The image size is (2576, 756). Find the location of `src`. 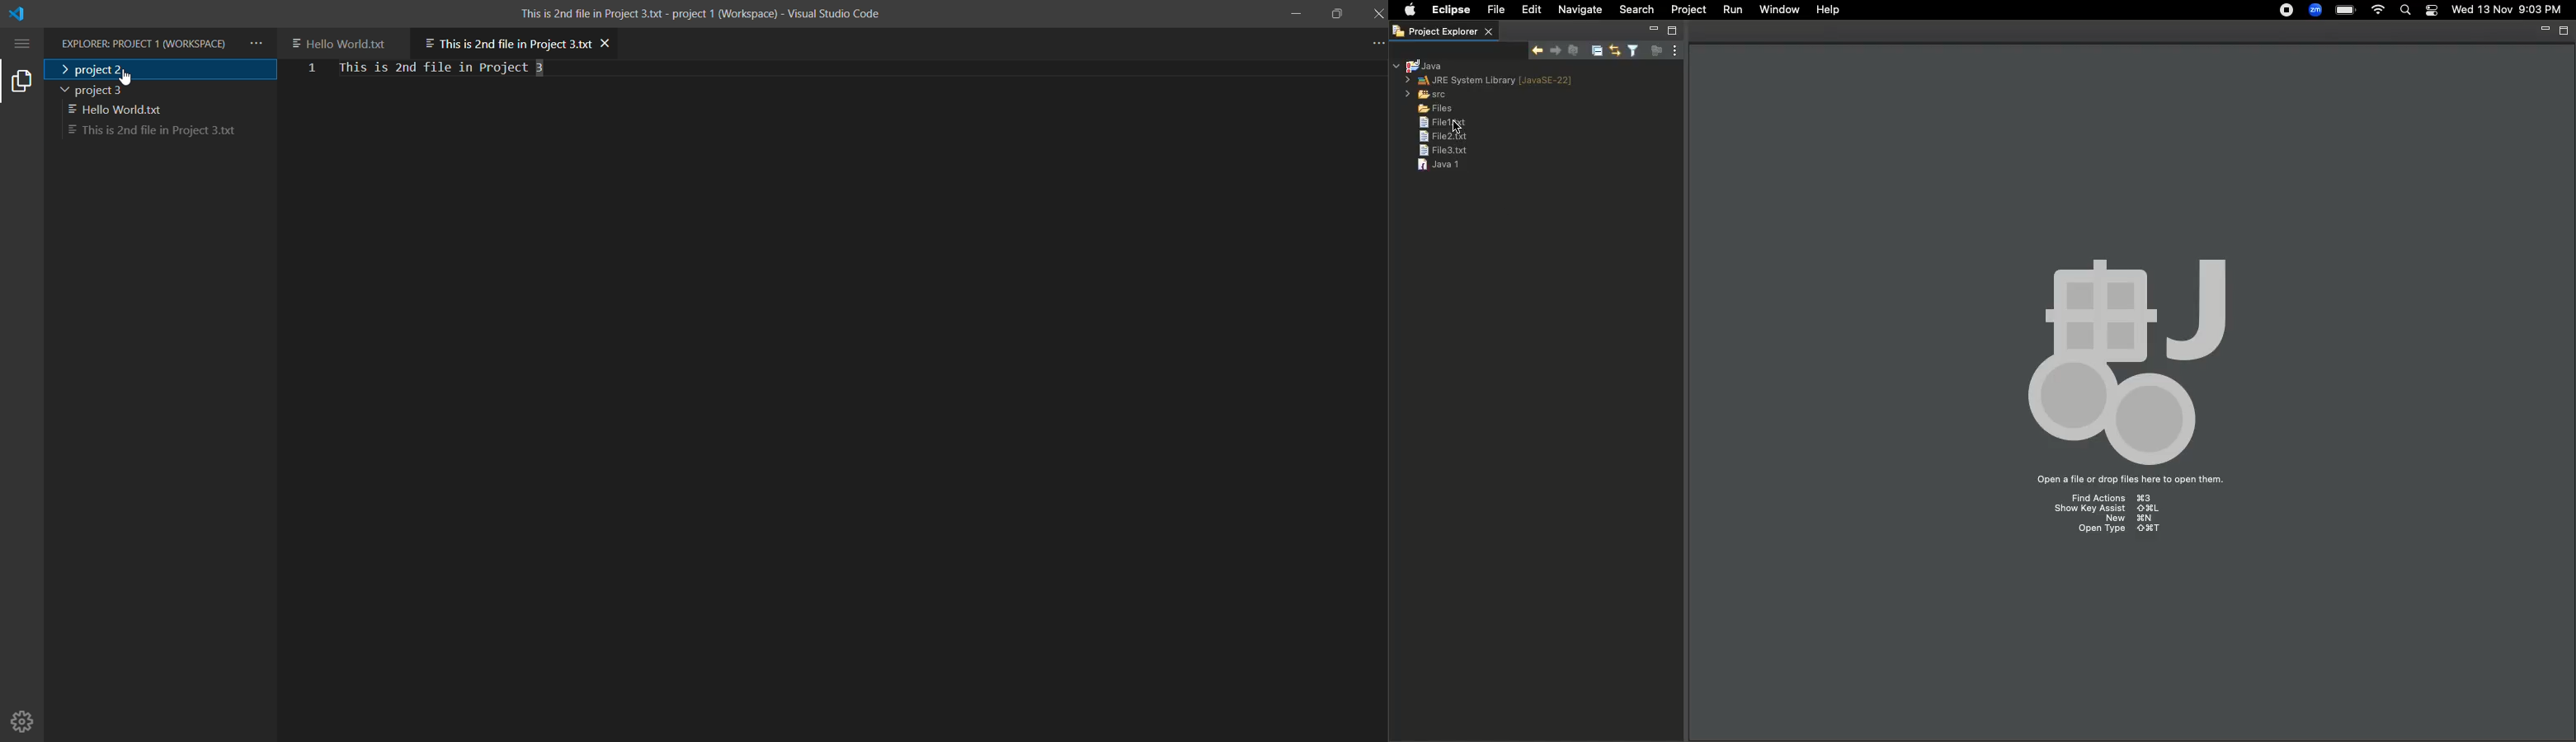

src is located at coordinates (1426, 94).